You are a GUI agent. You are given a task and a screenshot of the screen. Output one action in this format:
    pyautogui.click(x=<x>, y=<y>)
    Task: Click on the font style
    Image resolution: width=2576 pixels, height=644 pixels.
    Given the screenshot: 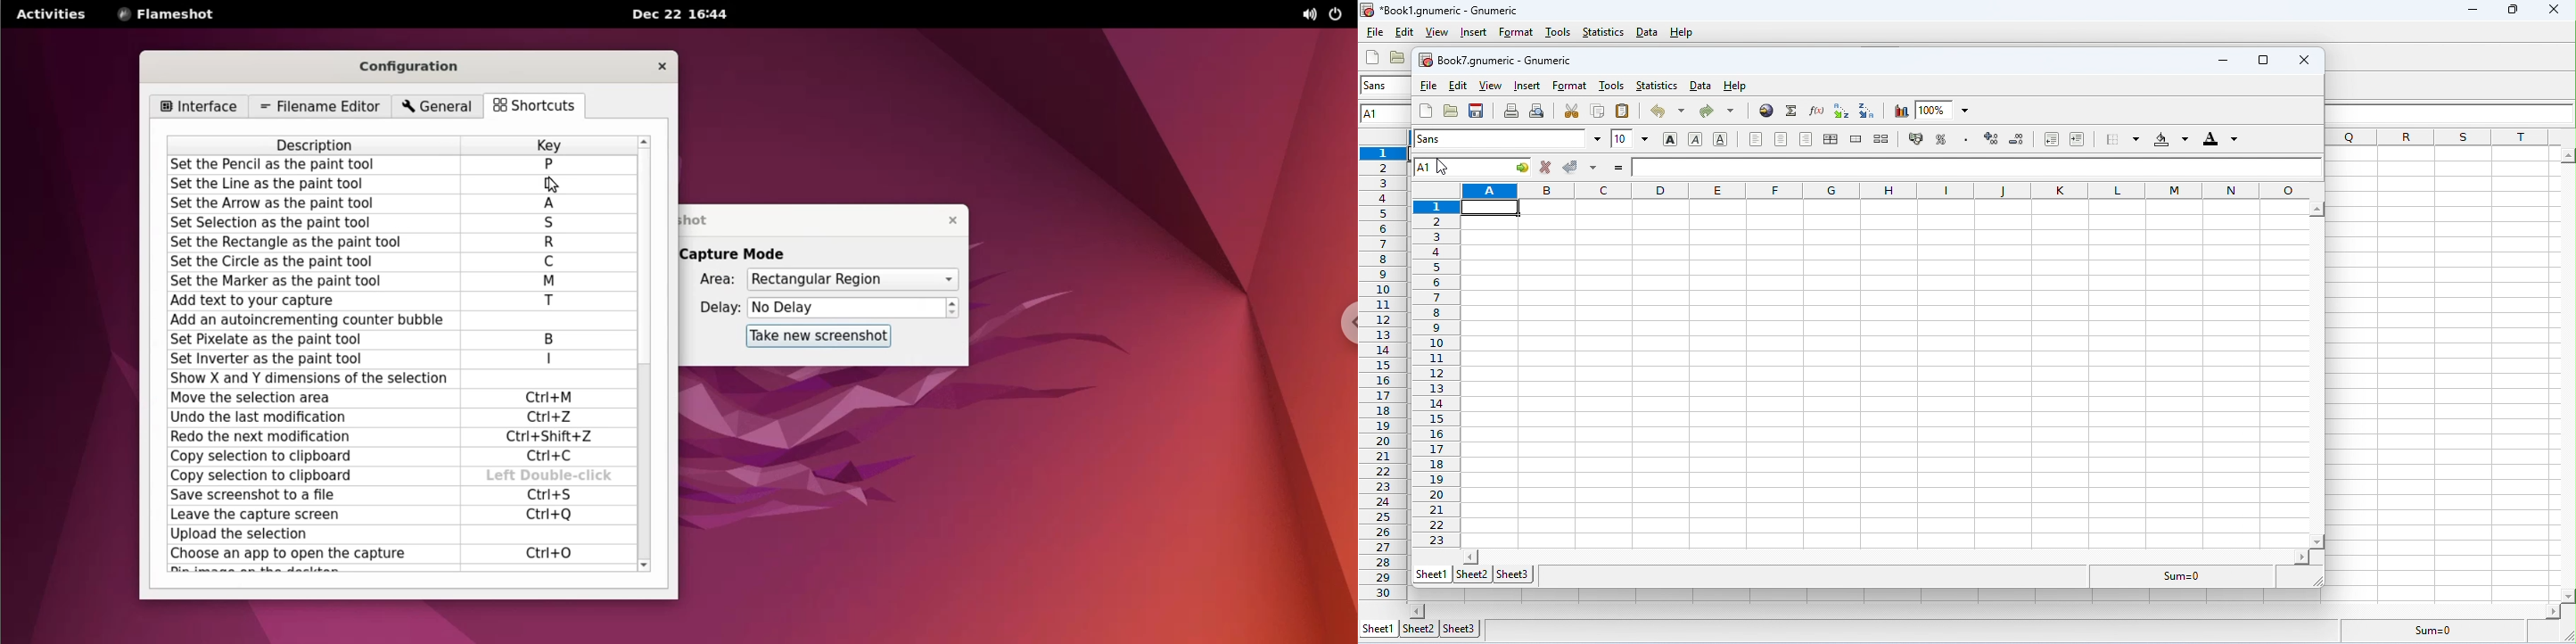 What is the action you would take?
    pyautogui.click(x=1381, y=85)
    